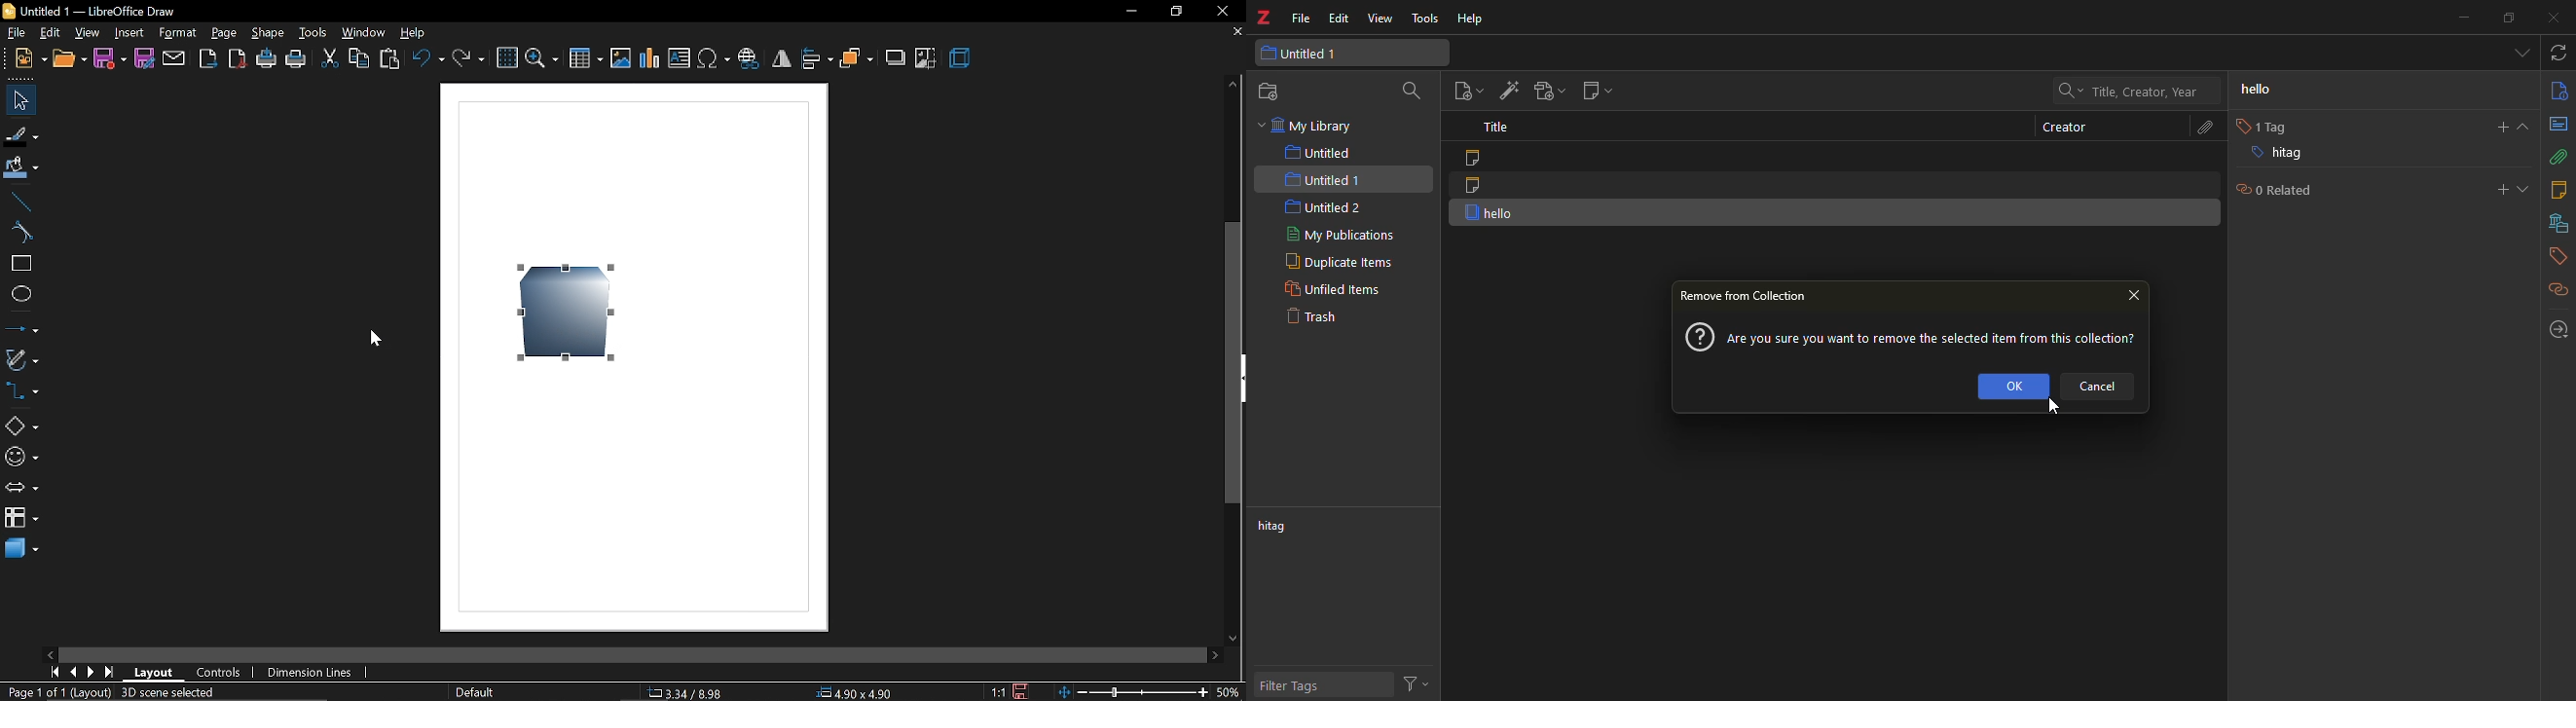 This screenshot has height=728, width=2576. I want to click on line, so click(21, 203).